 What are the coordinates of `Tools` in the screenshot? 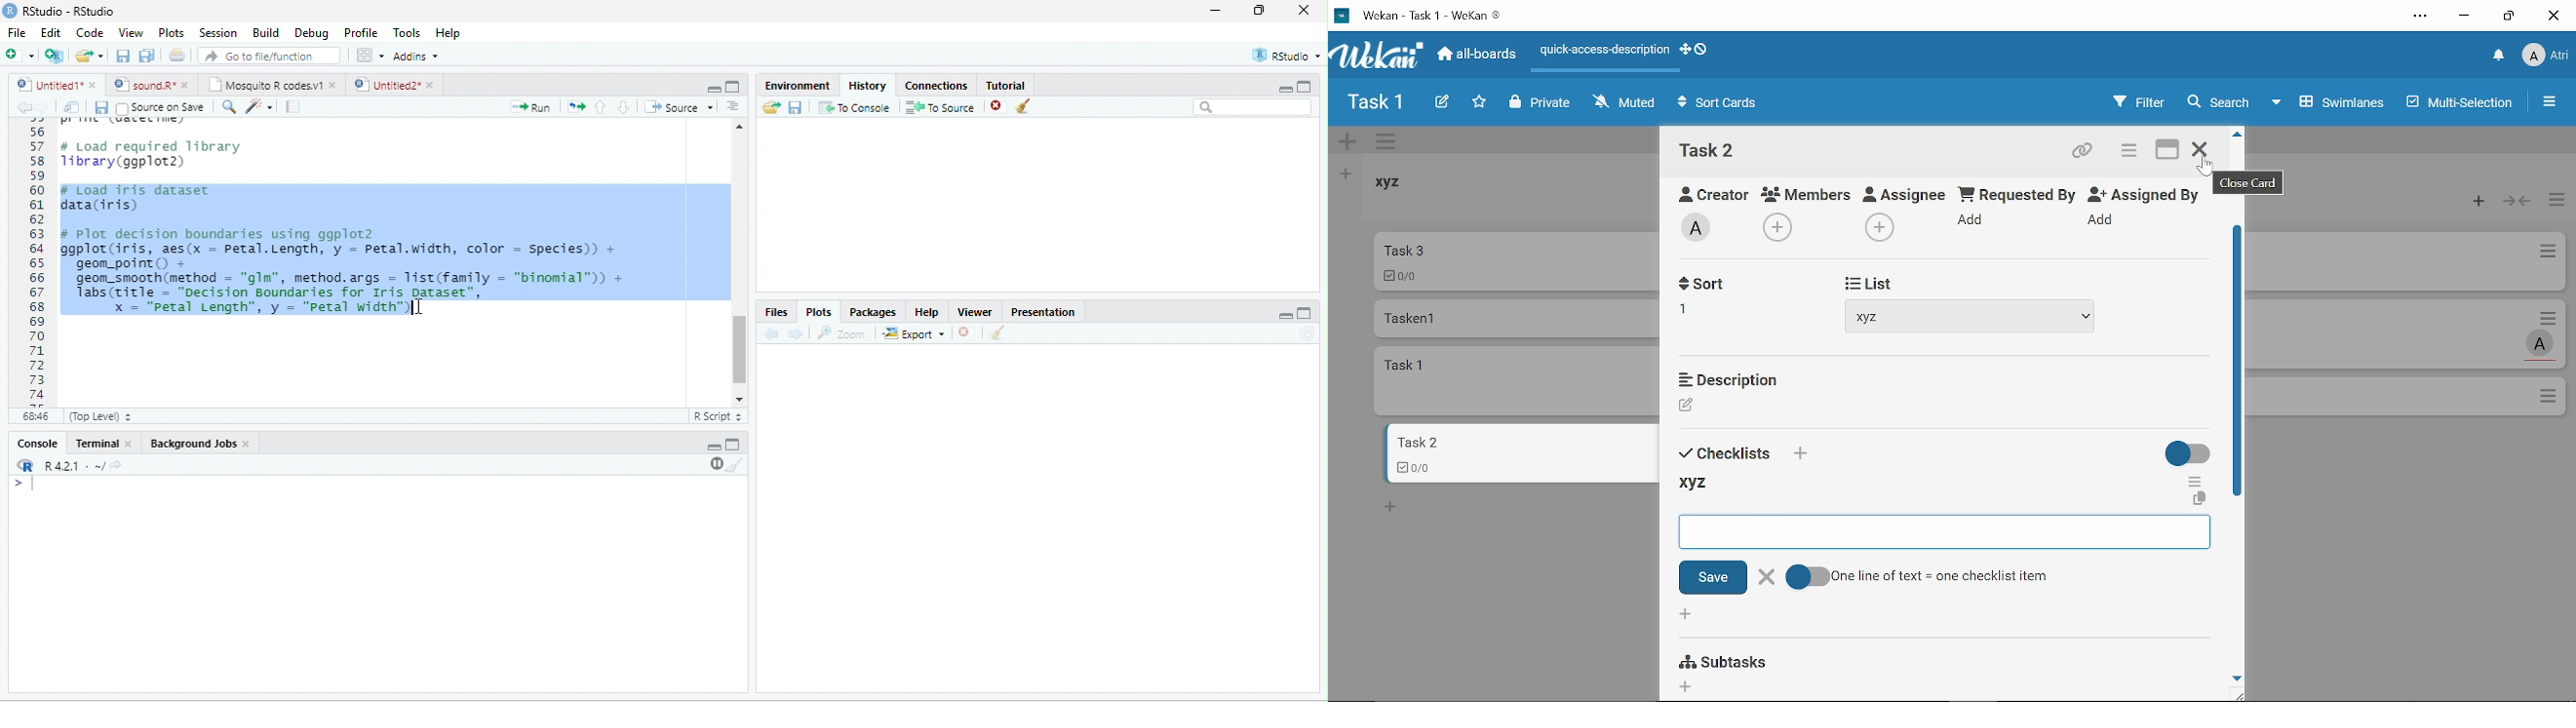 It's located at (408, 33).